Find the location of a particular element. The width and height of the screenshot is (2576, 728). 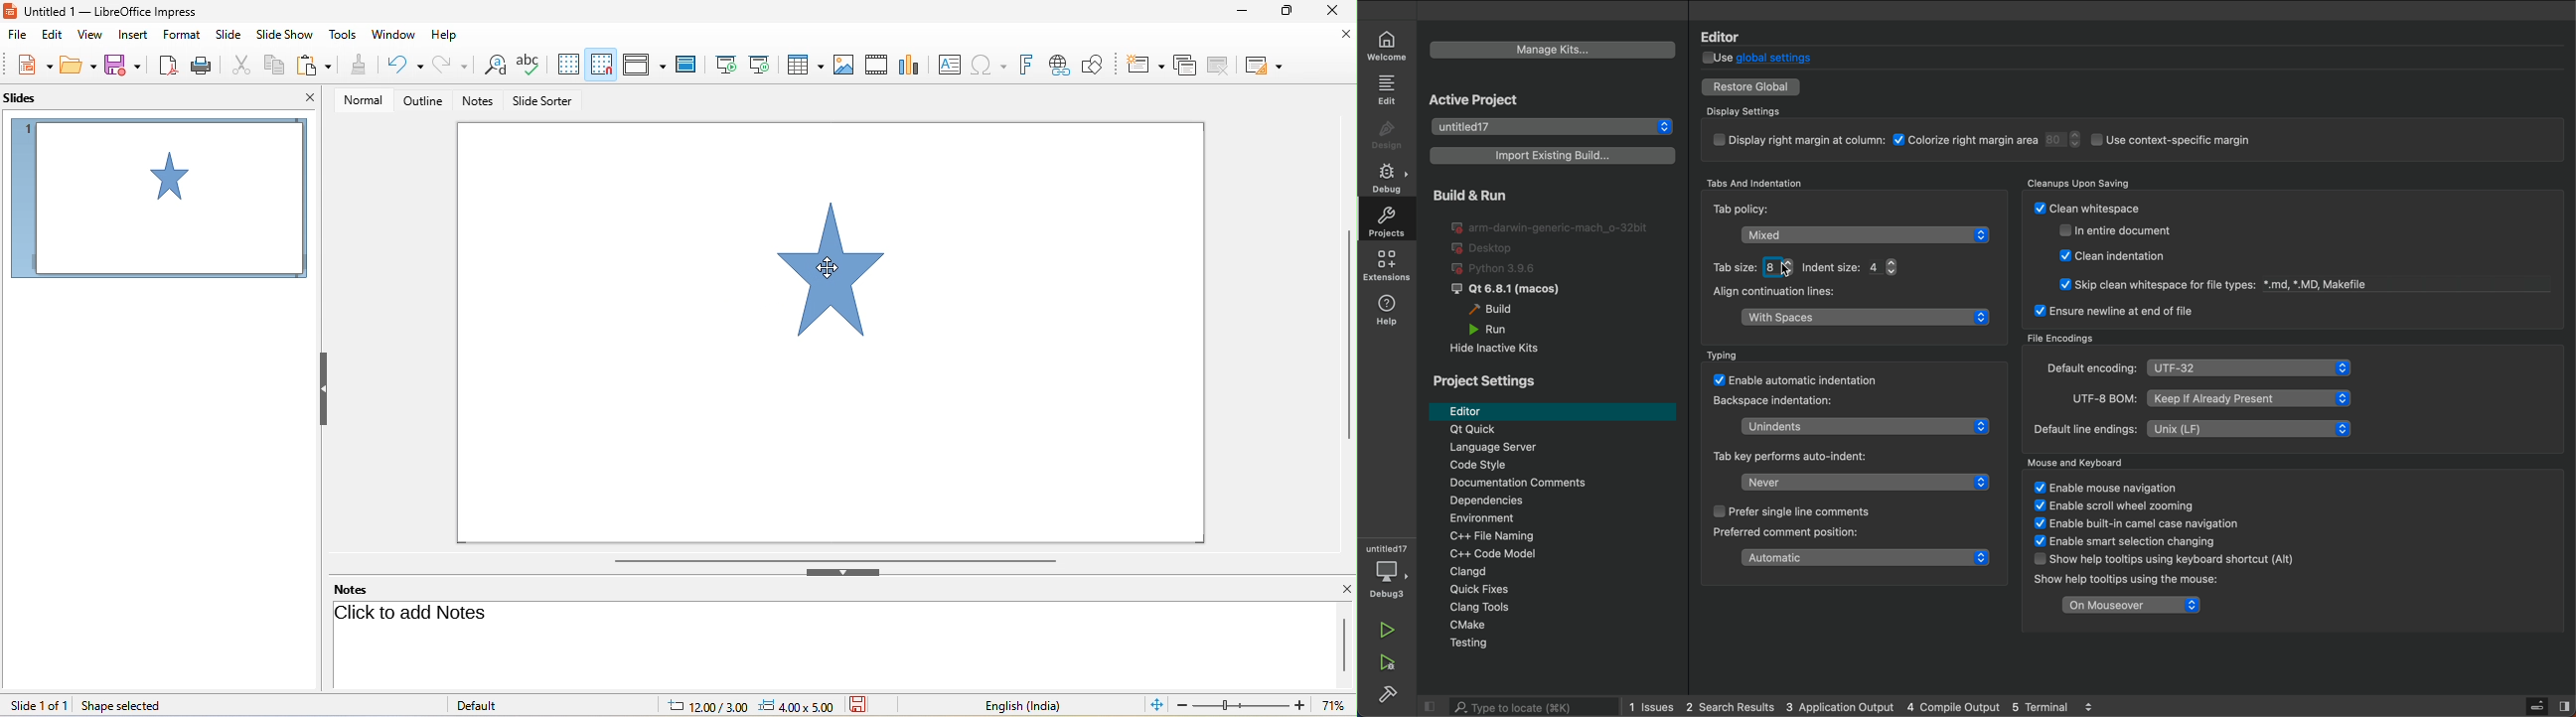

tools is located at coordinates (342, 36).